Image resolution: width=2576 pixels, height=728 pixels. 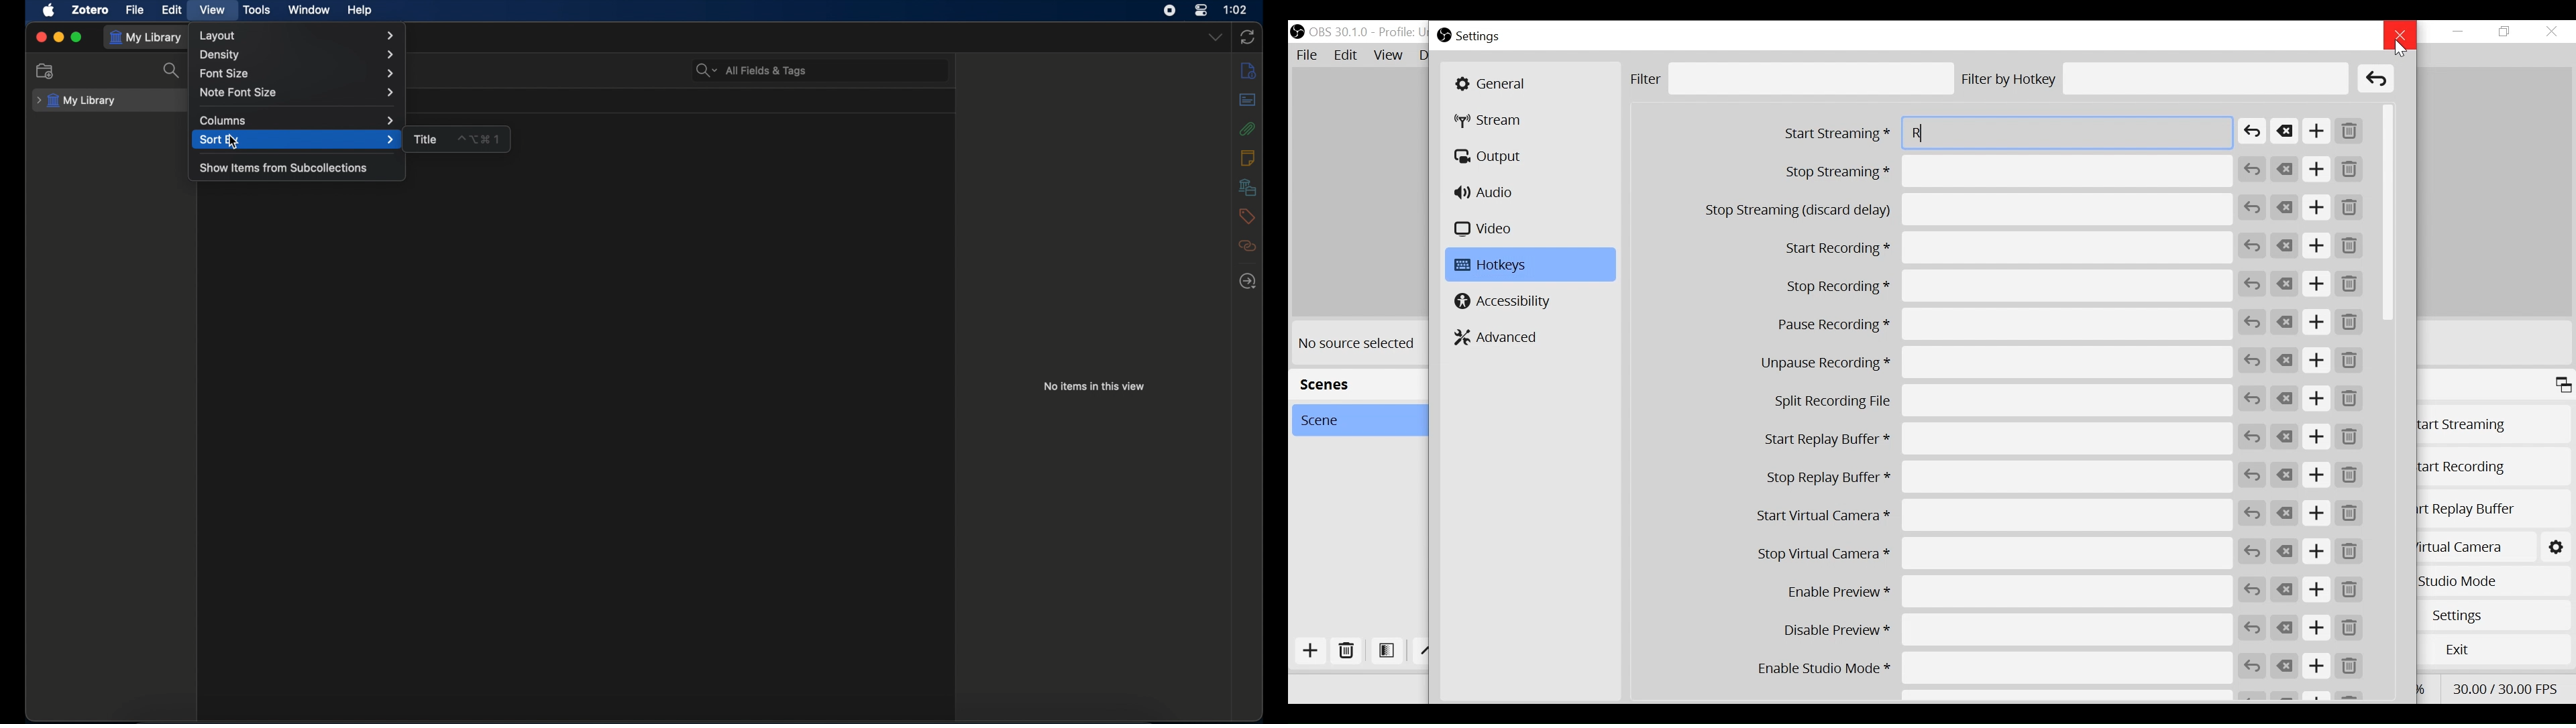 I want to click on abstract, so click(x=1248, y=99).